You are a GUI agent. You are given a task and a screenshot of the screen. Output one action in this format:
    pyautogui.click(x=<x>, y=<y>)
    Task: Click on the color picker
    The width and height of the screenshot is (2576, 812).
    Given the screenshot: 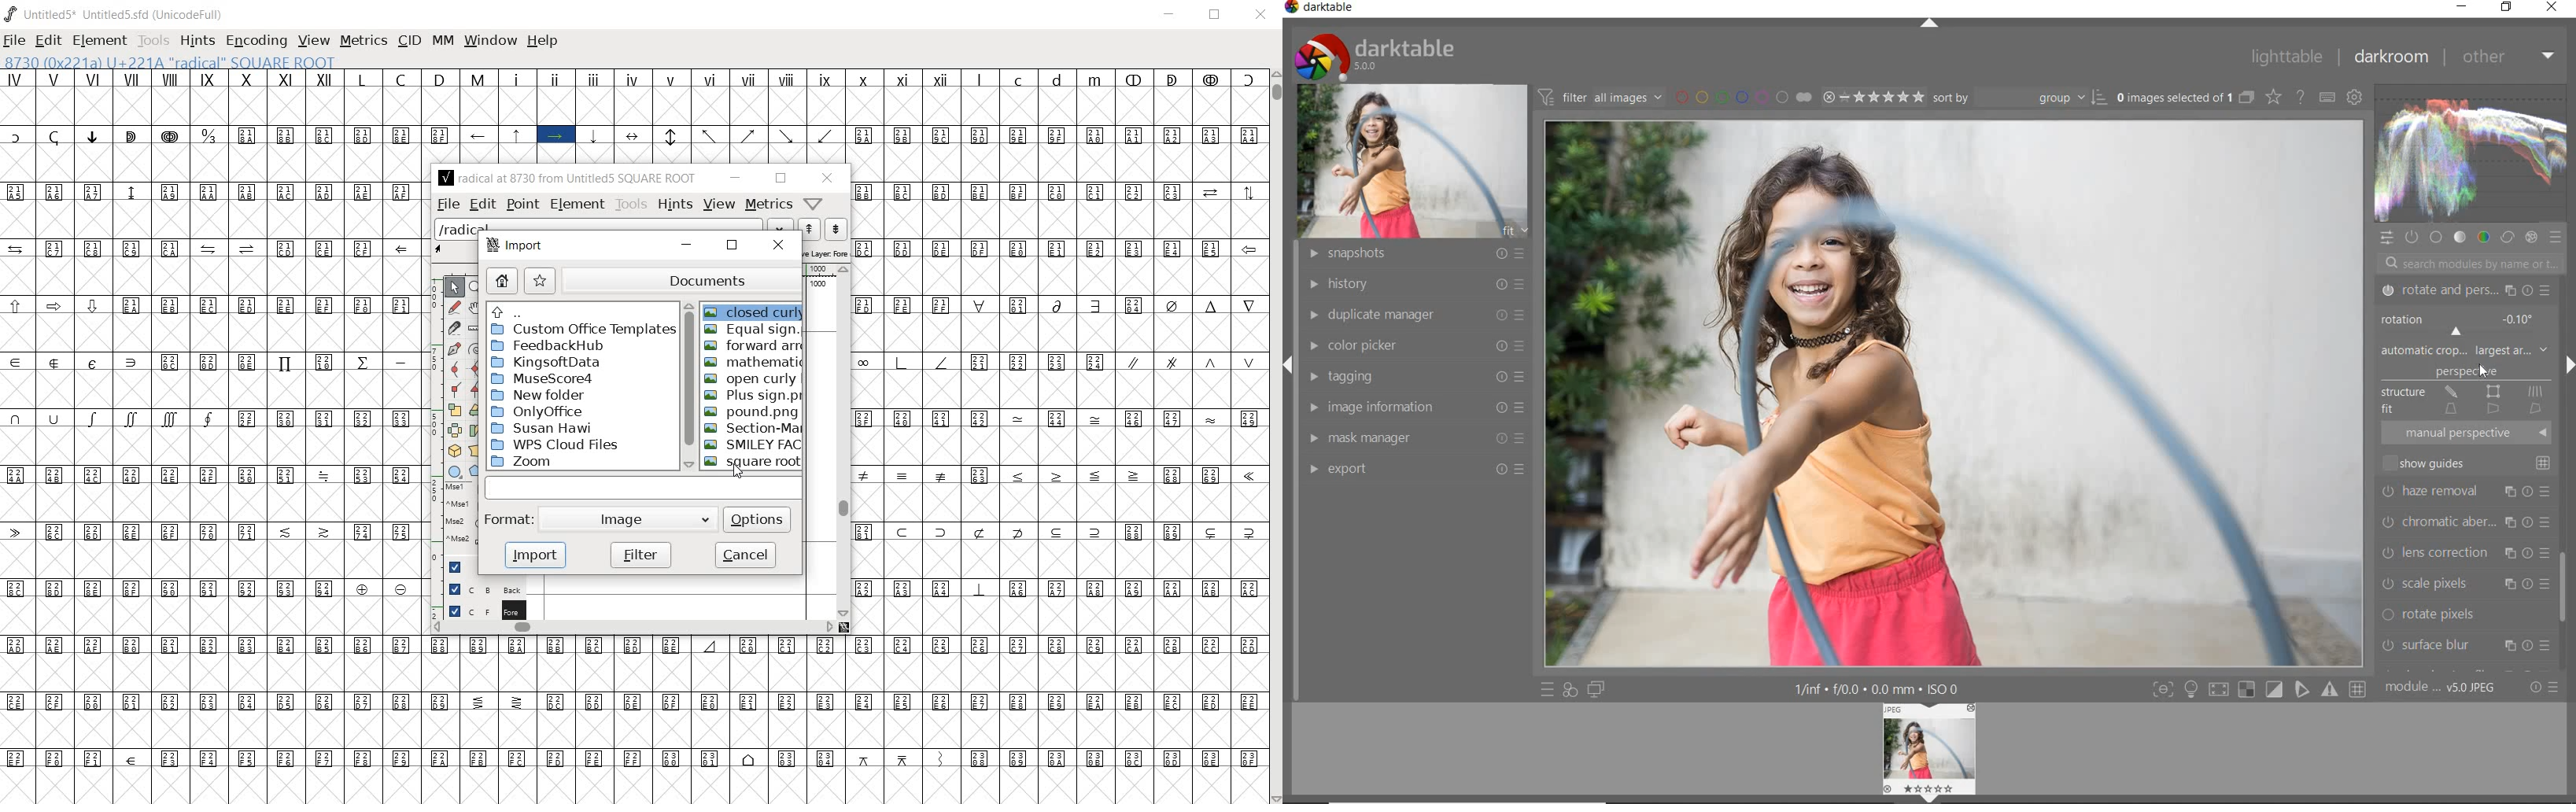 What is the action you would take?
    pyautogui.click(x=1414, y=345)
    